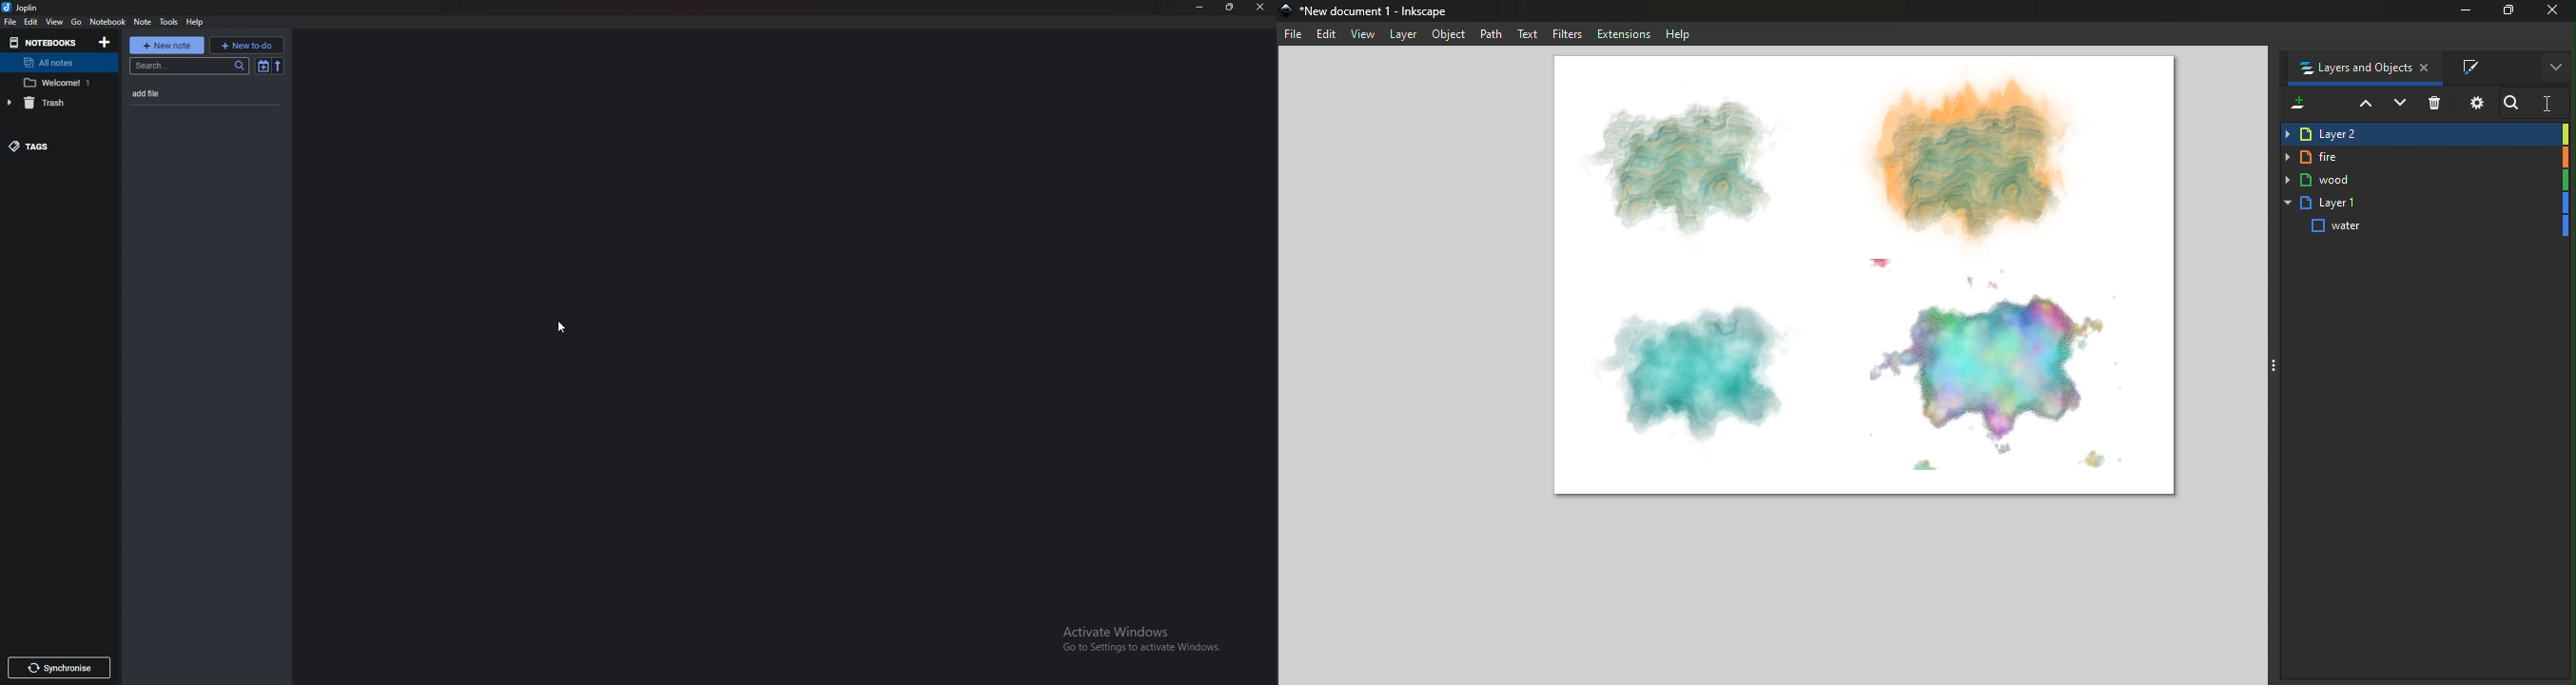 Image resolution: width=2576 pixels, height=700 pixels. What do you see at coordinates (108, 21) in the screenshot?
I see `Notebook` at bounding box center [108, 21].